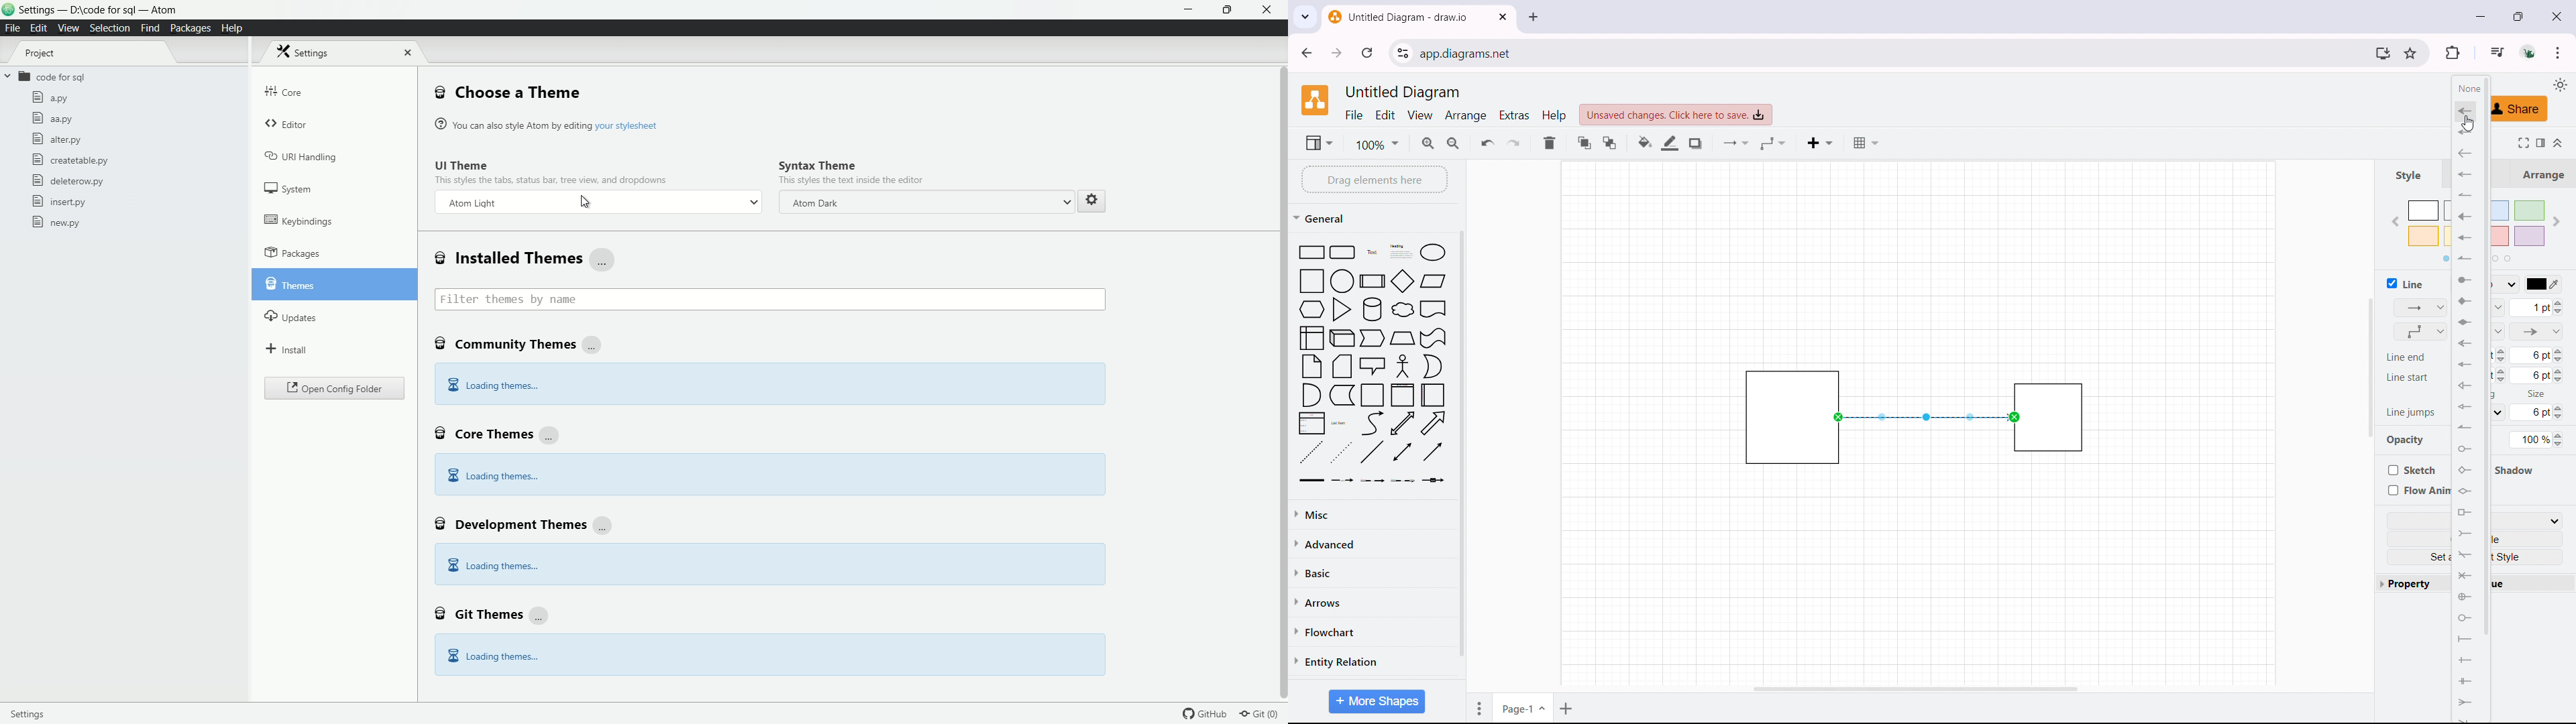 The image size is (2576, 728). What do you see at coordinates (1305, 52) in the screenshot?
I see `click to go back, hold to see history` at bounding box center [1305, 52].